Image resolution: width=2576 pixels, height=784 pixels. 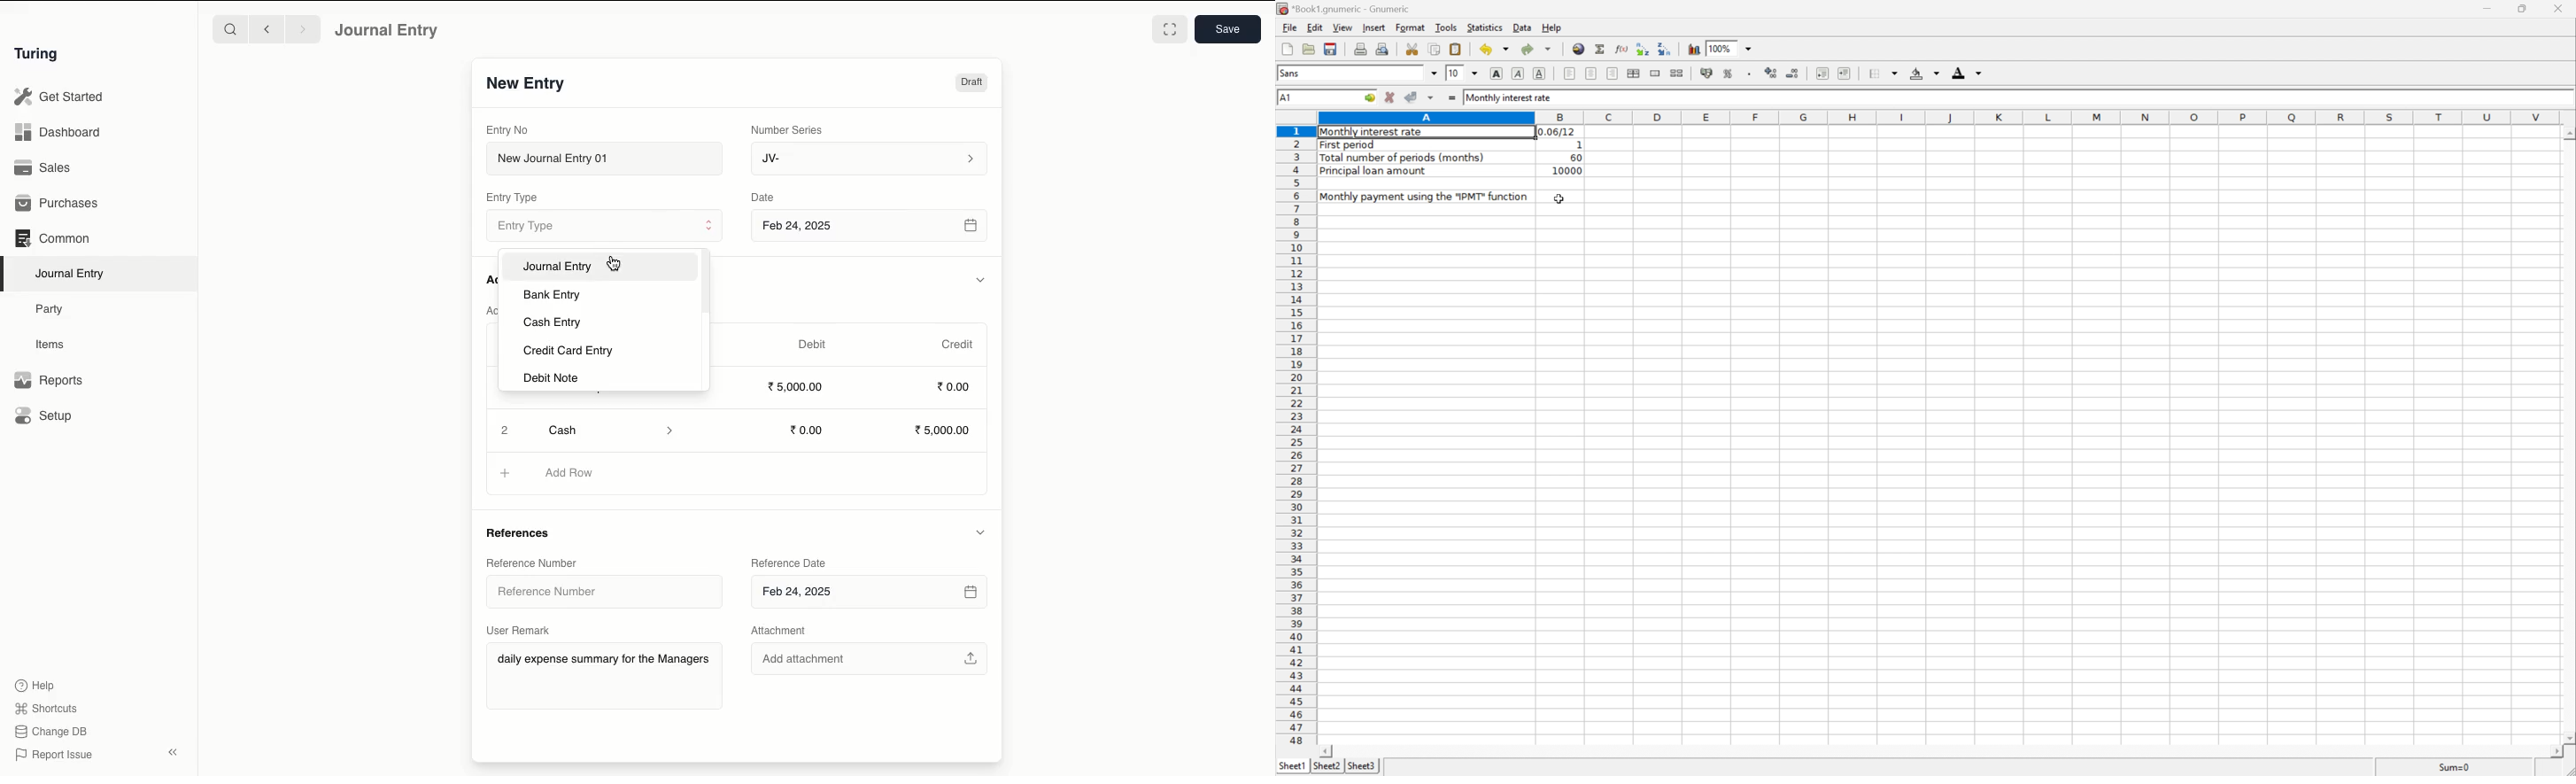 I want to click on Forward, so click(x=304, y=28).